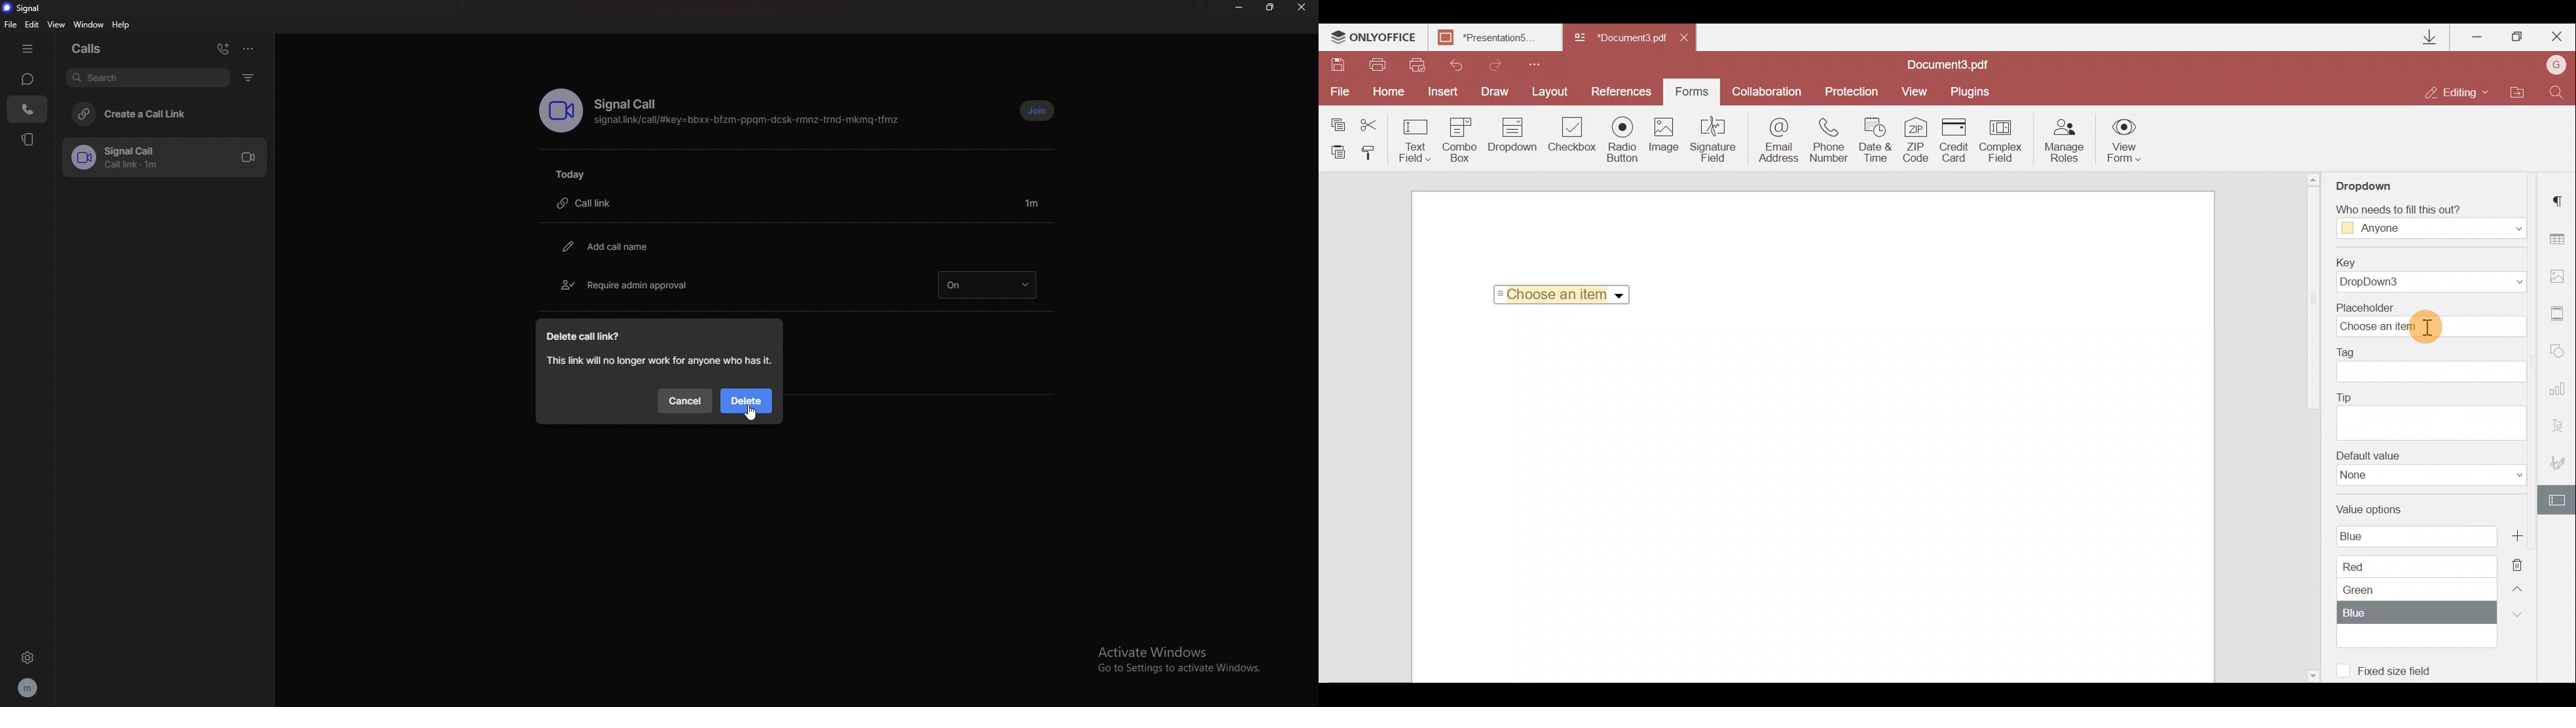 The image size is (2576, 728). What do you see at coordinates (2432, 37) in the screenshot?
I see `Downloads` at bounding box center [2432, 37].